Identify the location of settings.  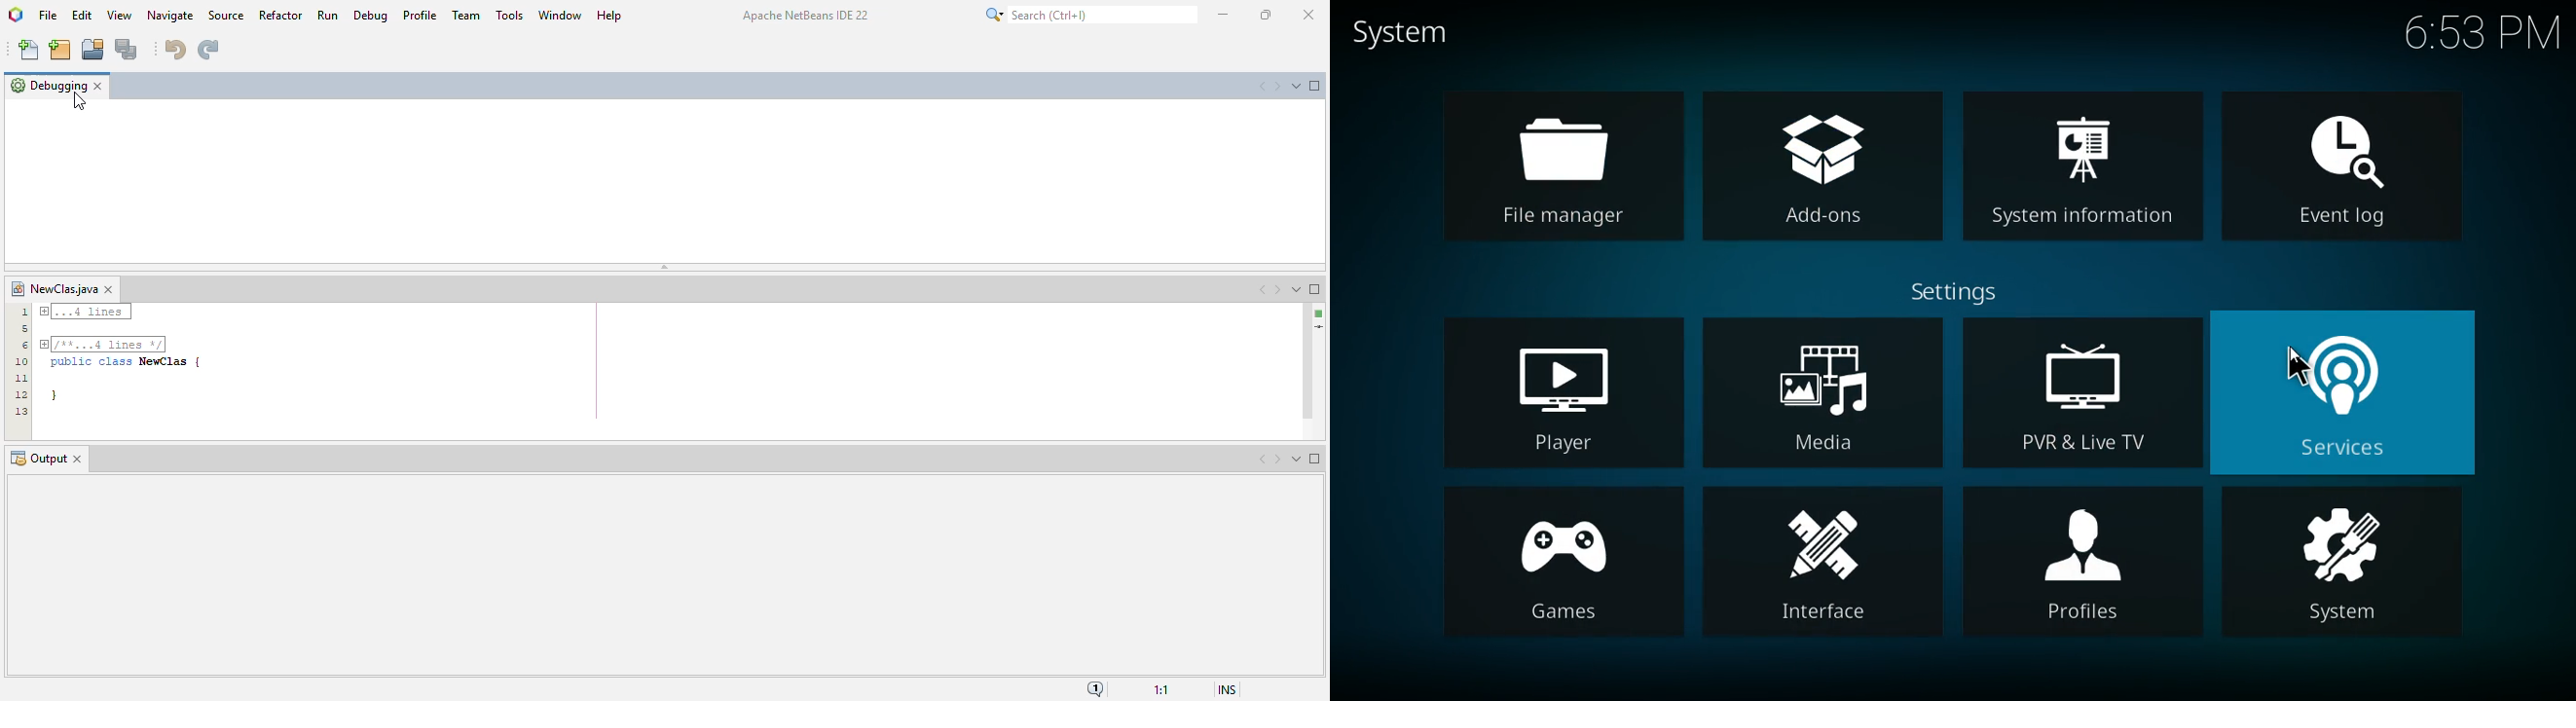
(1961, 292).